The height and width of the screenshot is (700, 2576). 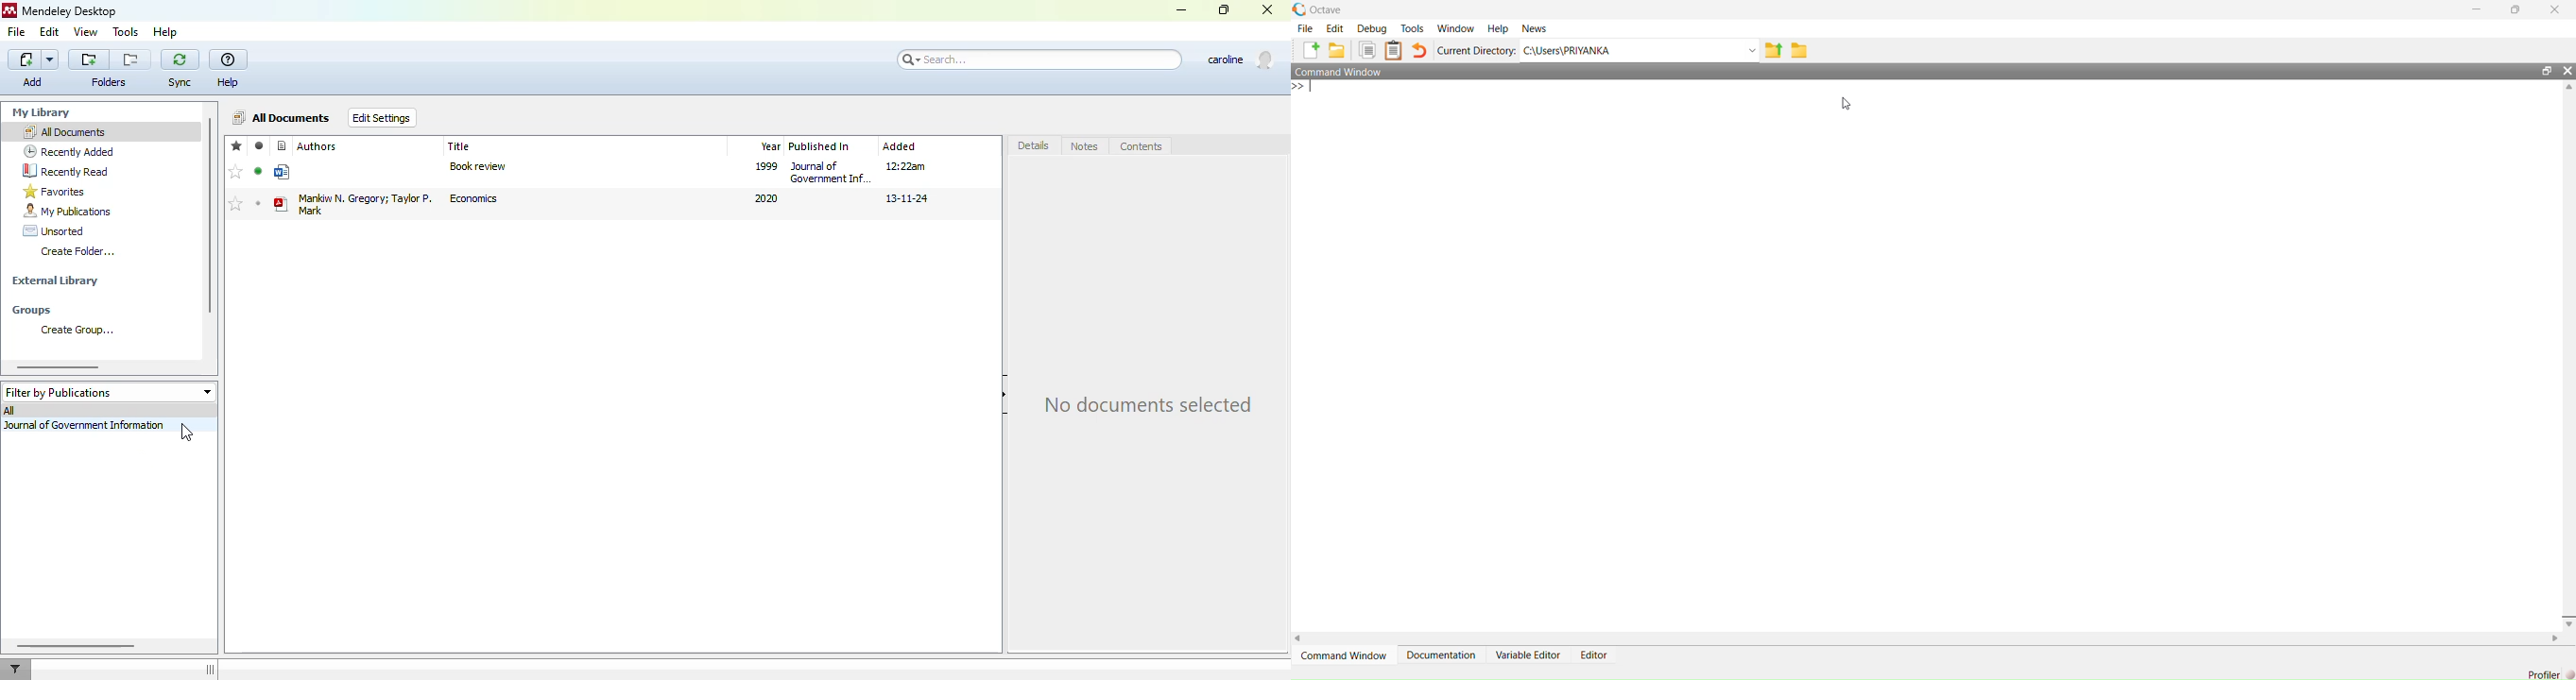 What do you see at coordinates (766, 165) in the screenshot?
I see `1999` at bounding box center [766, 165].